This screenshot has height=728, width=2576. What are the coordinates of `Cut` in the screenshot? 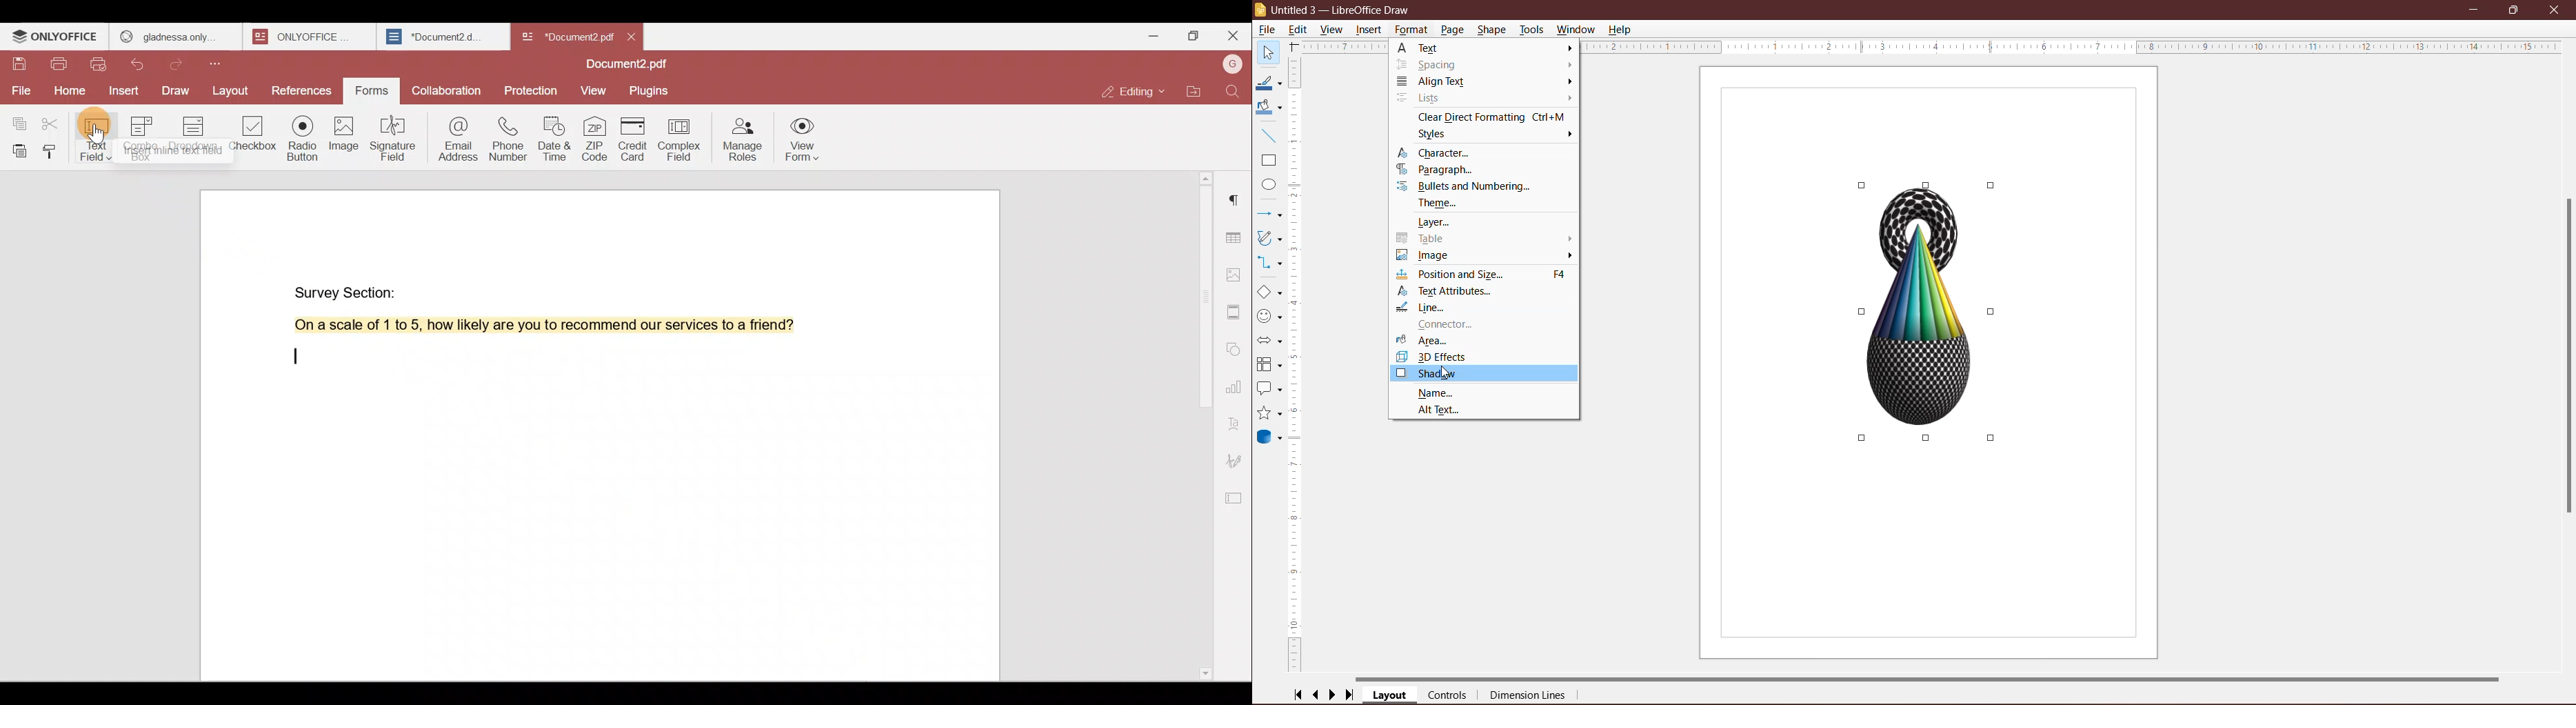 It's located at (55, 120).